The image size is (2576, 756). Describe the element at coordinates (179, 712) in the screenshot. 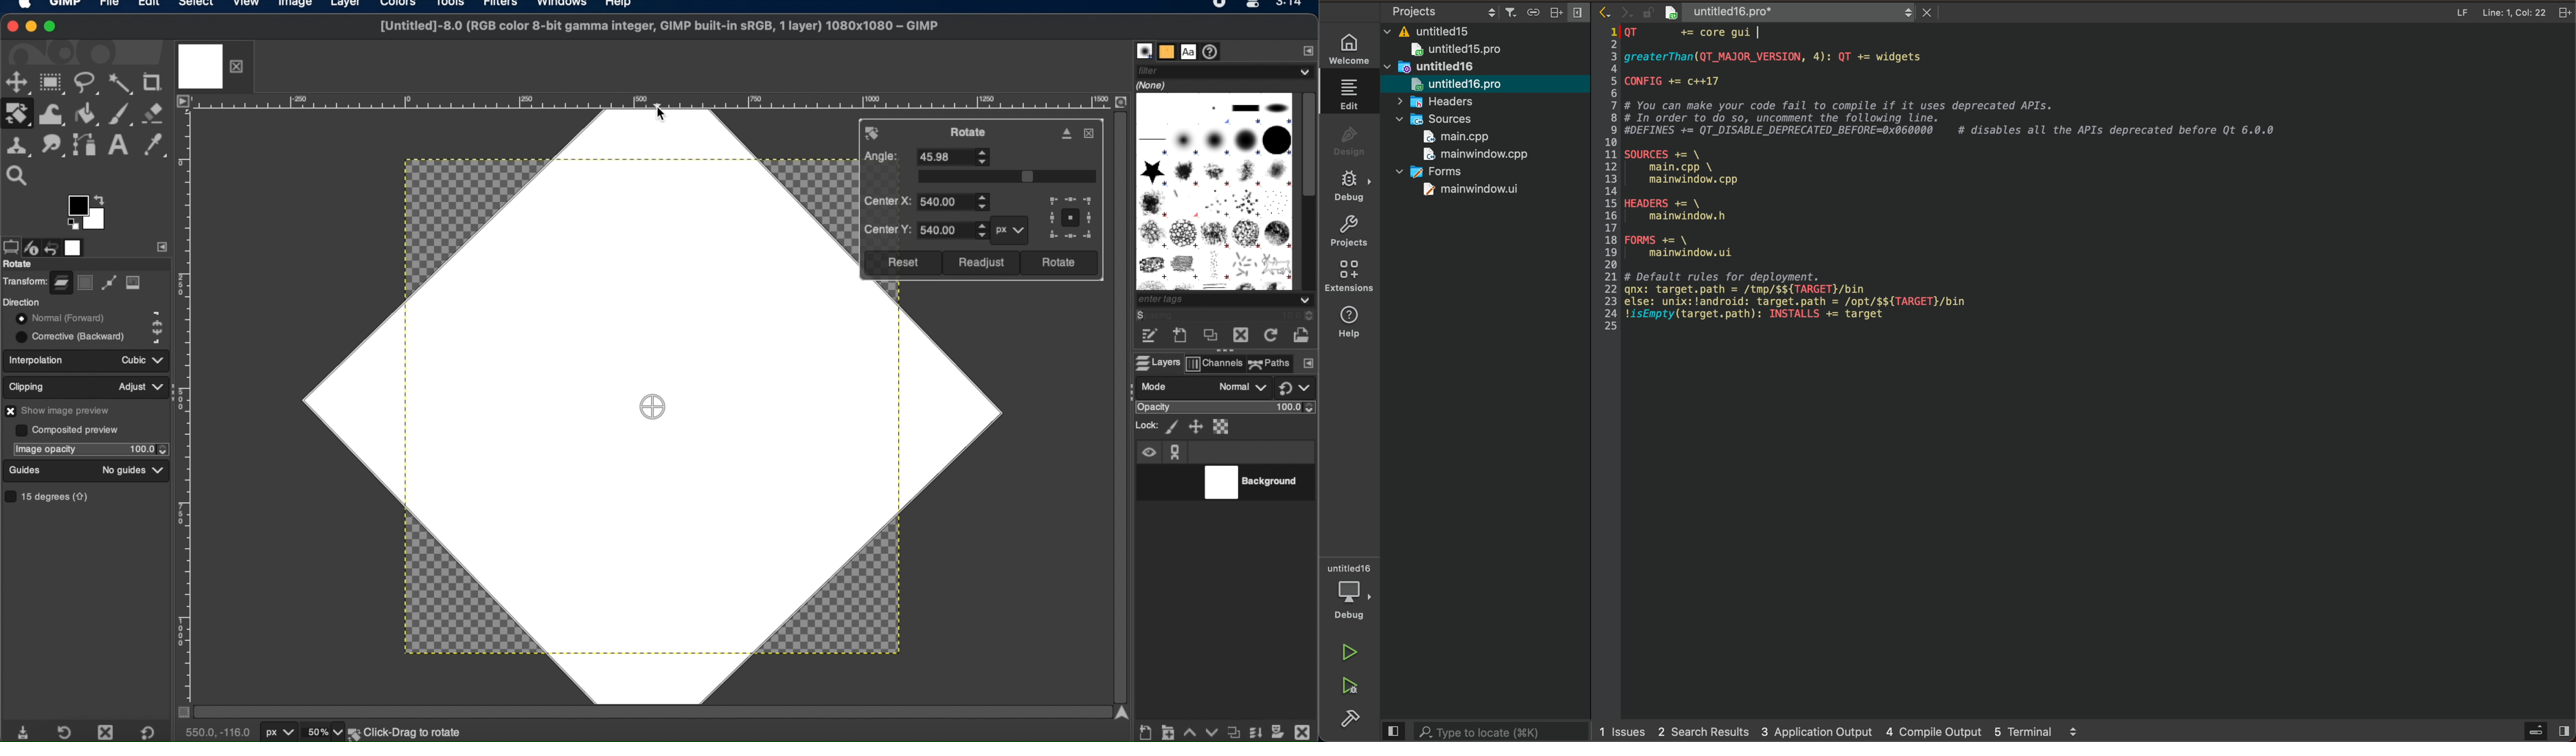

I see `toggle mask on/off` at that location.